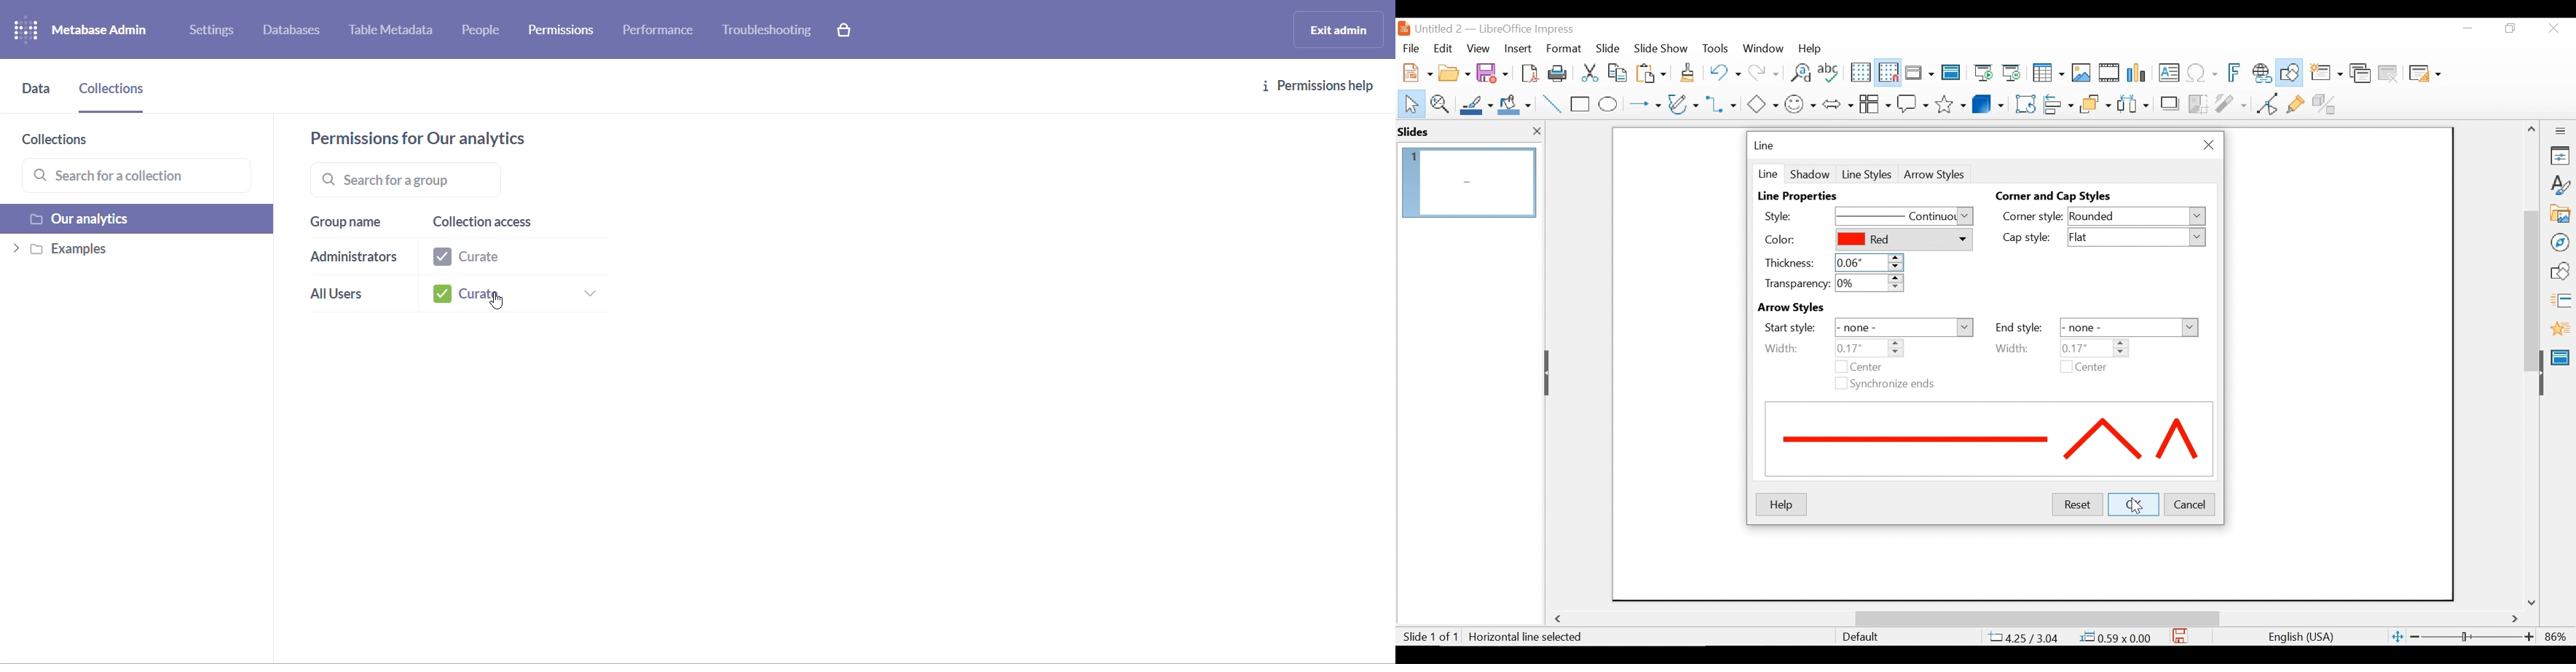  What do you see at coordinates (1982, 74) in the screenshot?
I see `Start from First Slide` at bounding box center [1982, 74].